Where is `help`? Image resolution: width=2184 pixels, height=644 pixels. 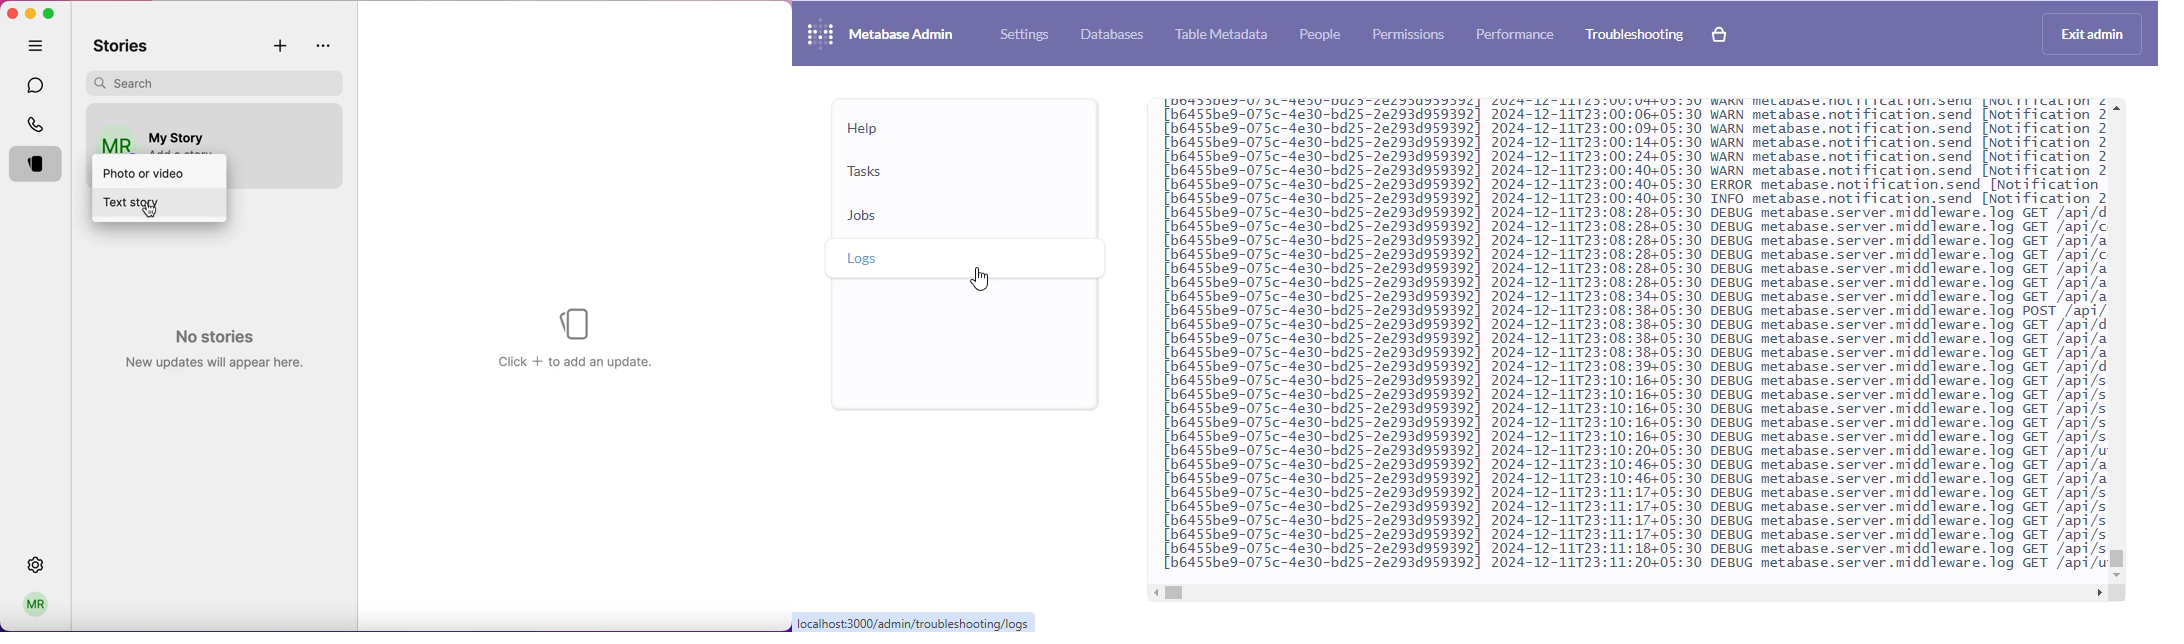
help is located at coordinates (863, 129).